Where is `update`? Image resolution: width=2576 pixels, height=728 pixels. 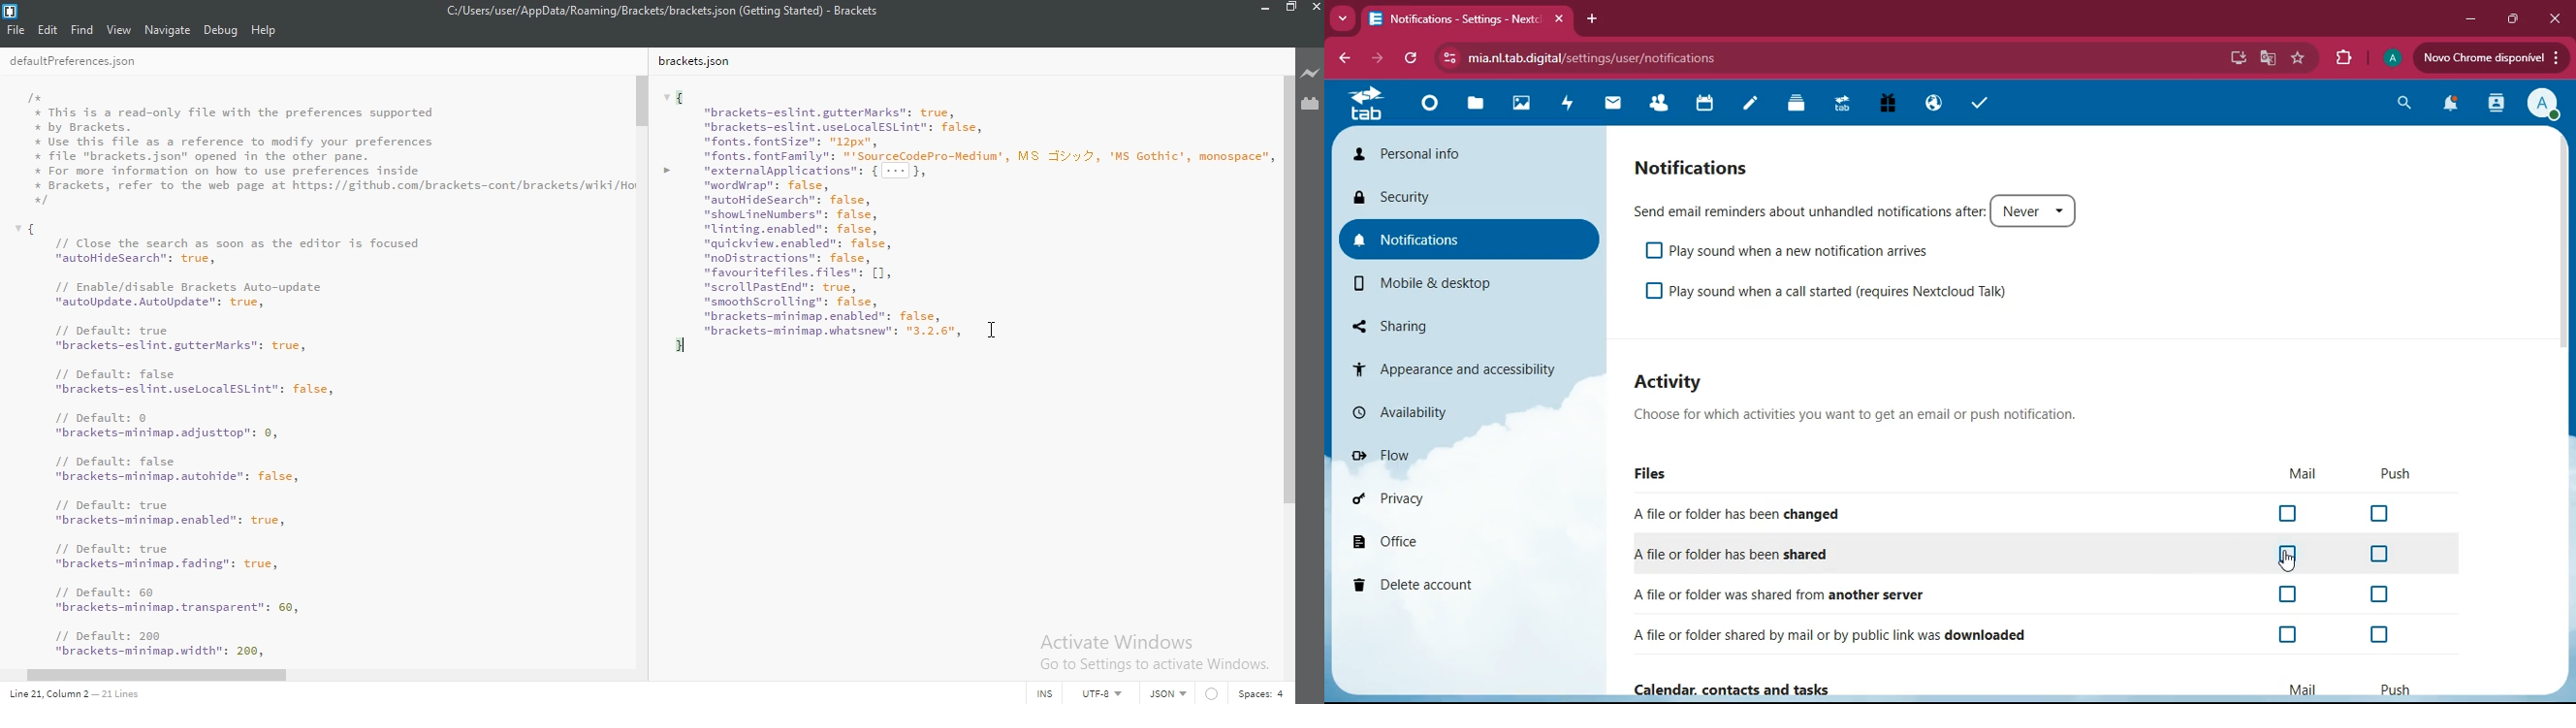 update is located at coordinates (2490, 58).